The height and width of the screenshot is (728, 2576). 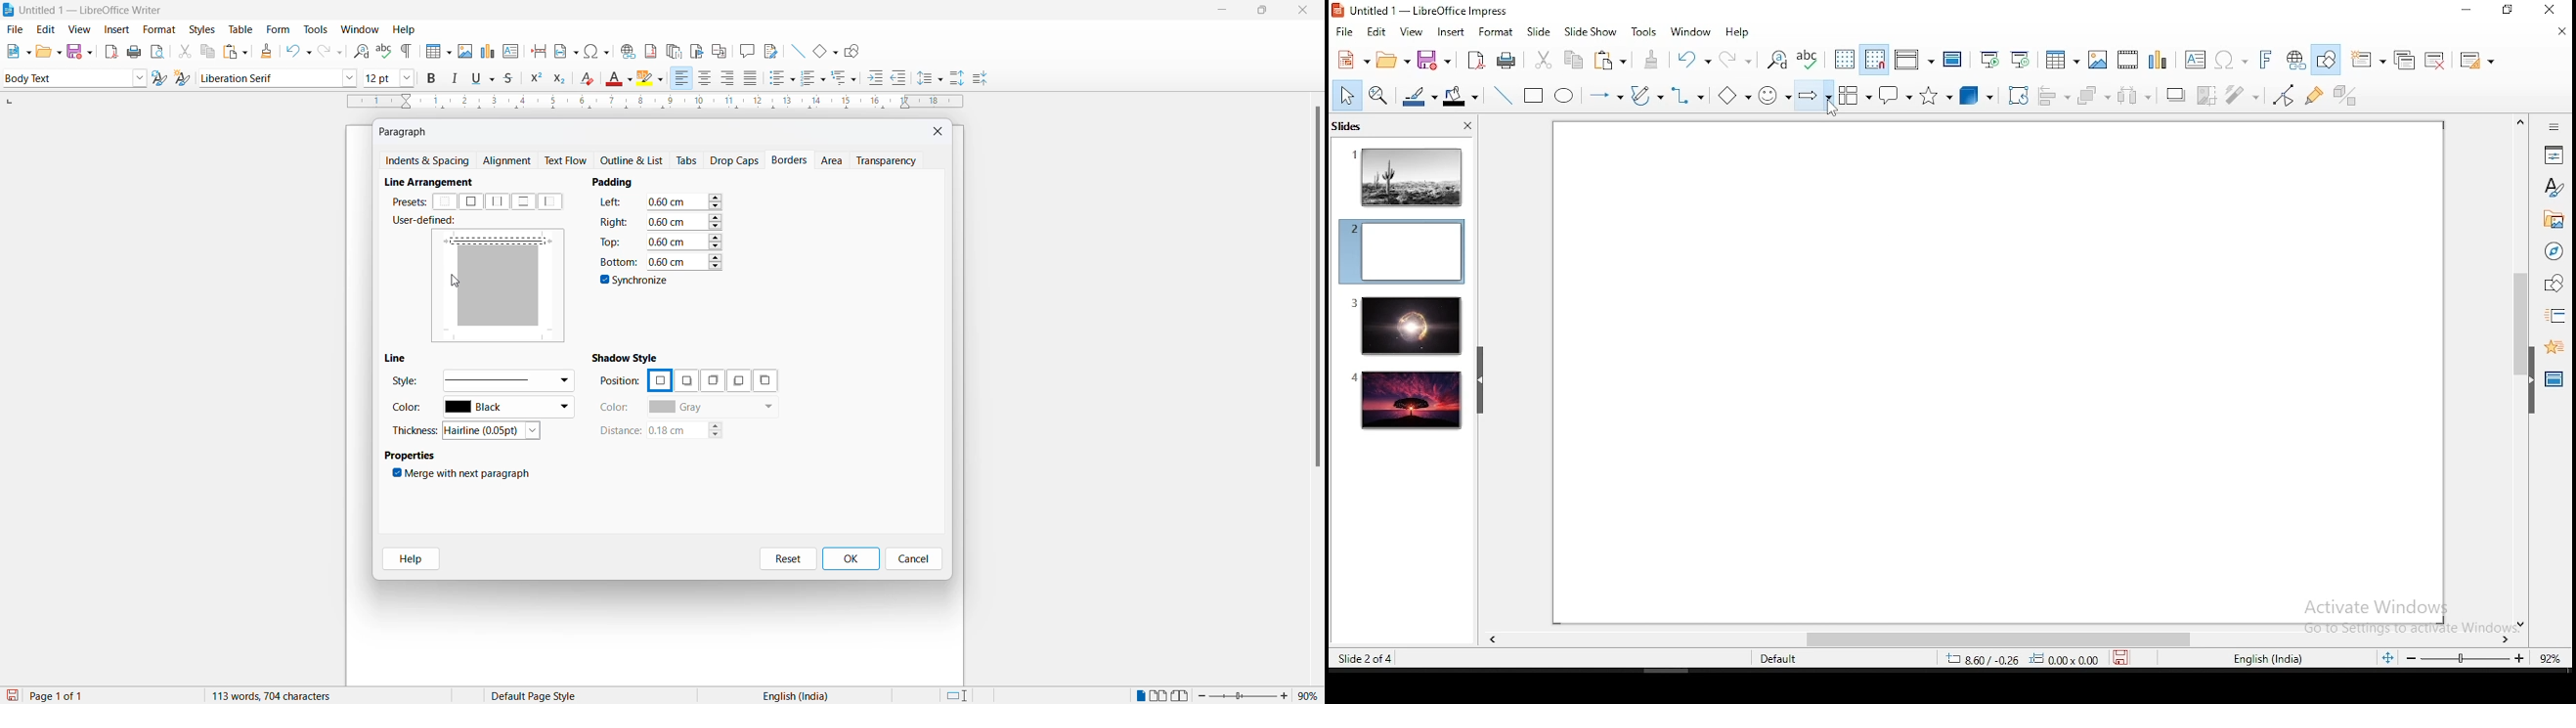 What do you see at coordinates (794, 49) in the screenshot?
I see `line` at bounding box center [794, 49].